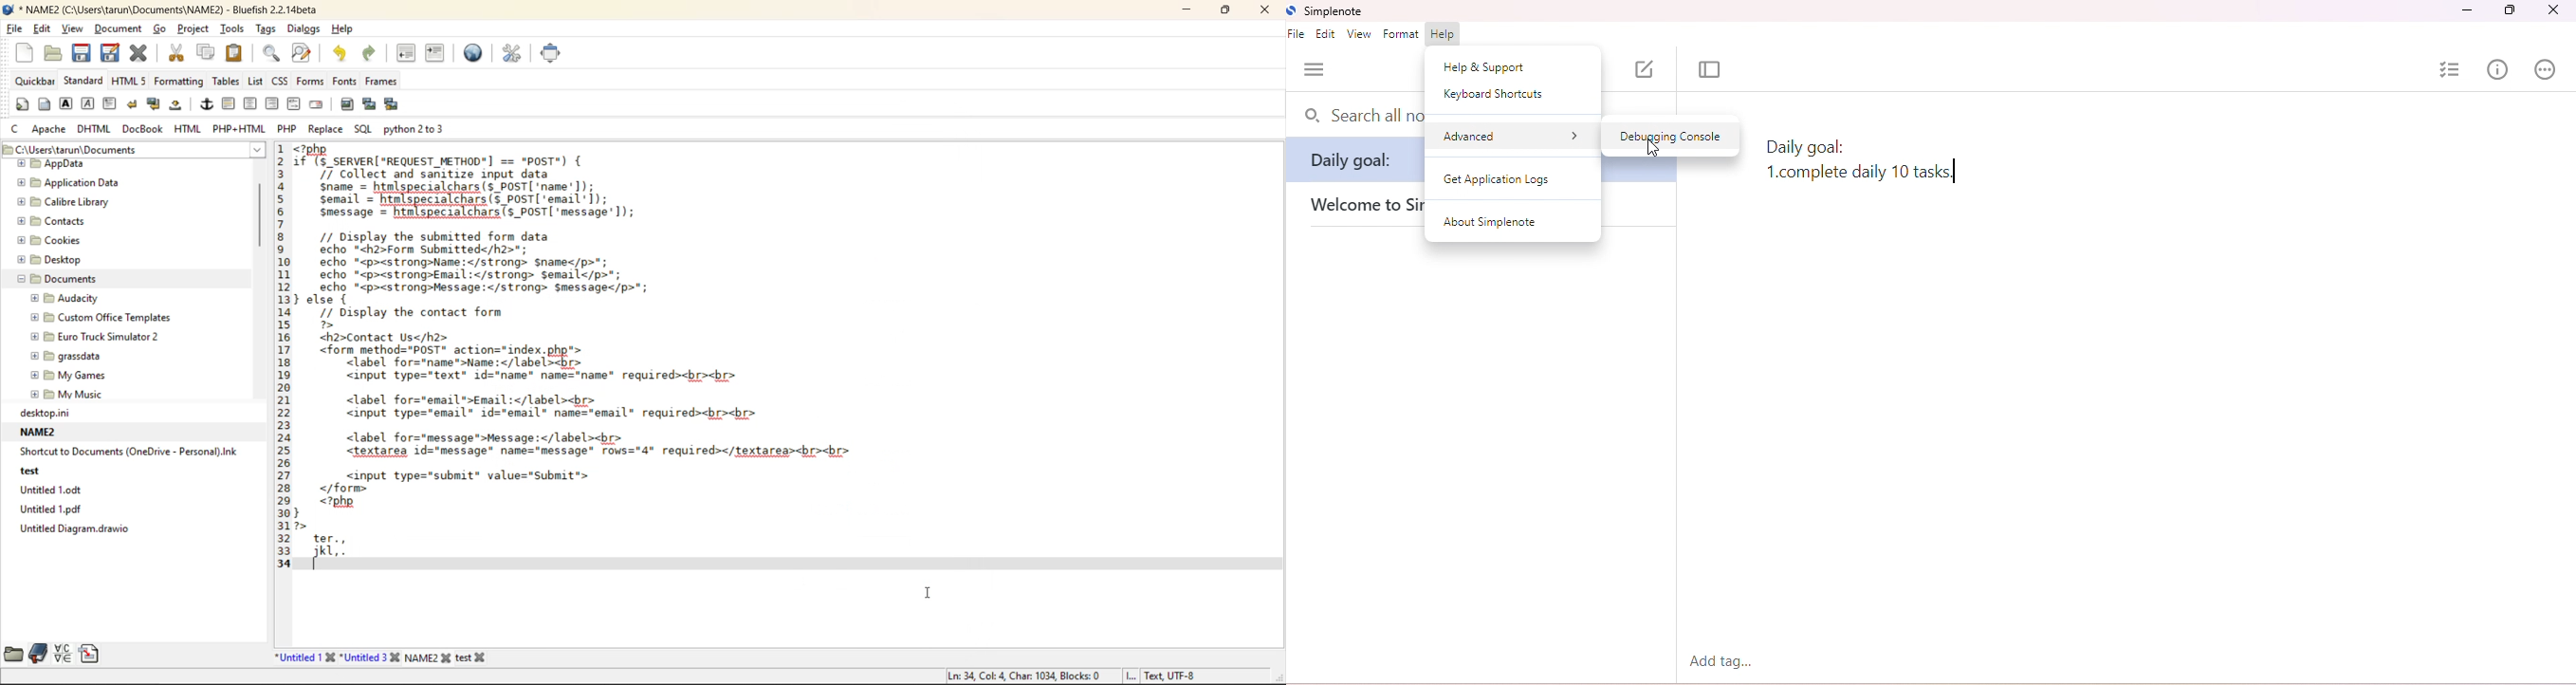 The width and height of the screenshot is (2576, 700). What do you see at coordinates (26, 52) in the screenshot?
I see `new` at bounding box center [26, 52].